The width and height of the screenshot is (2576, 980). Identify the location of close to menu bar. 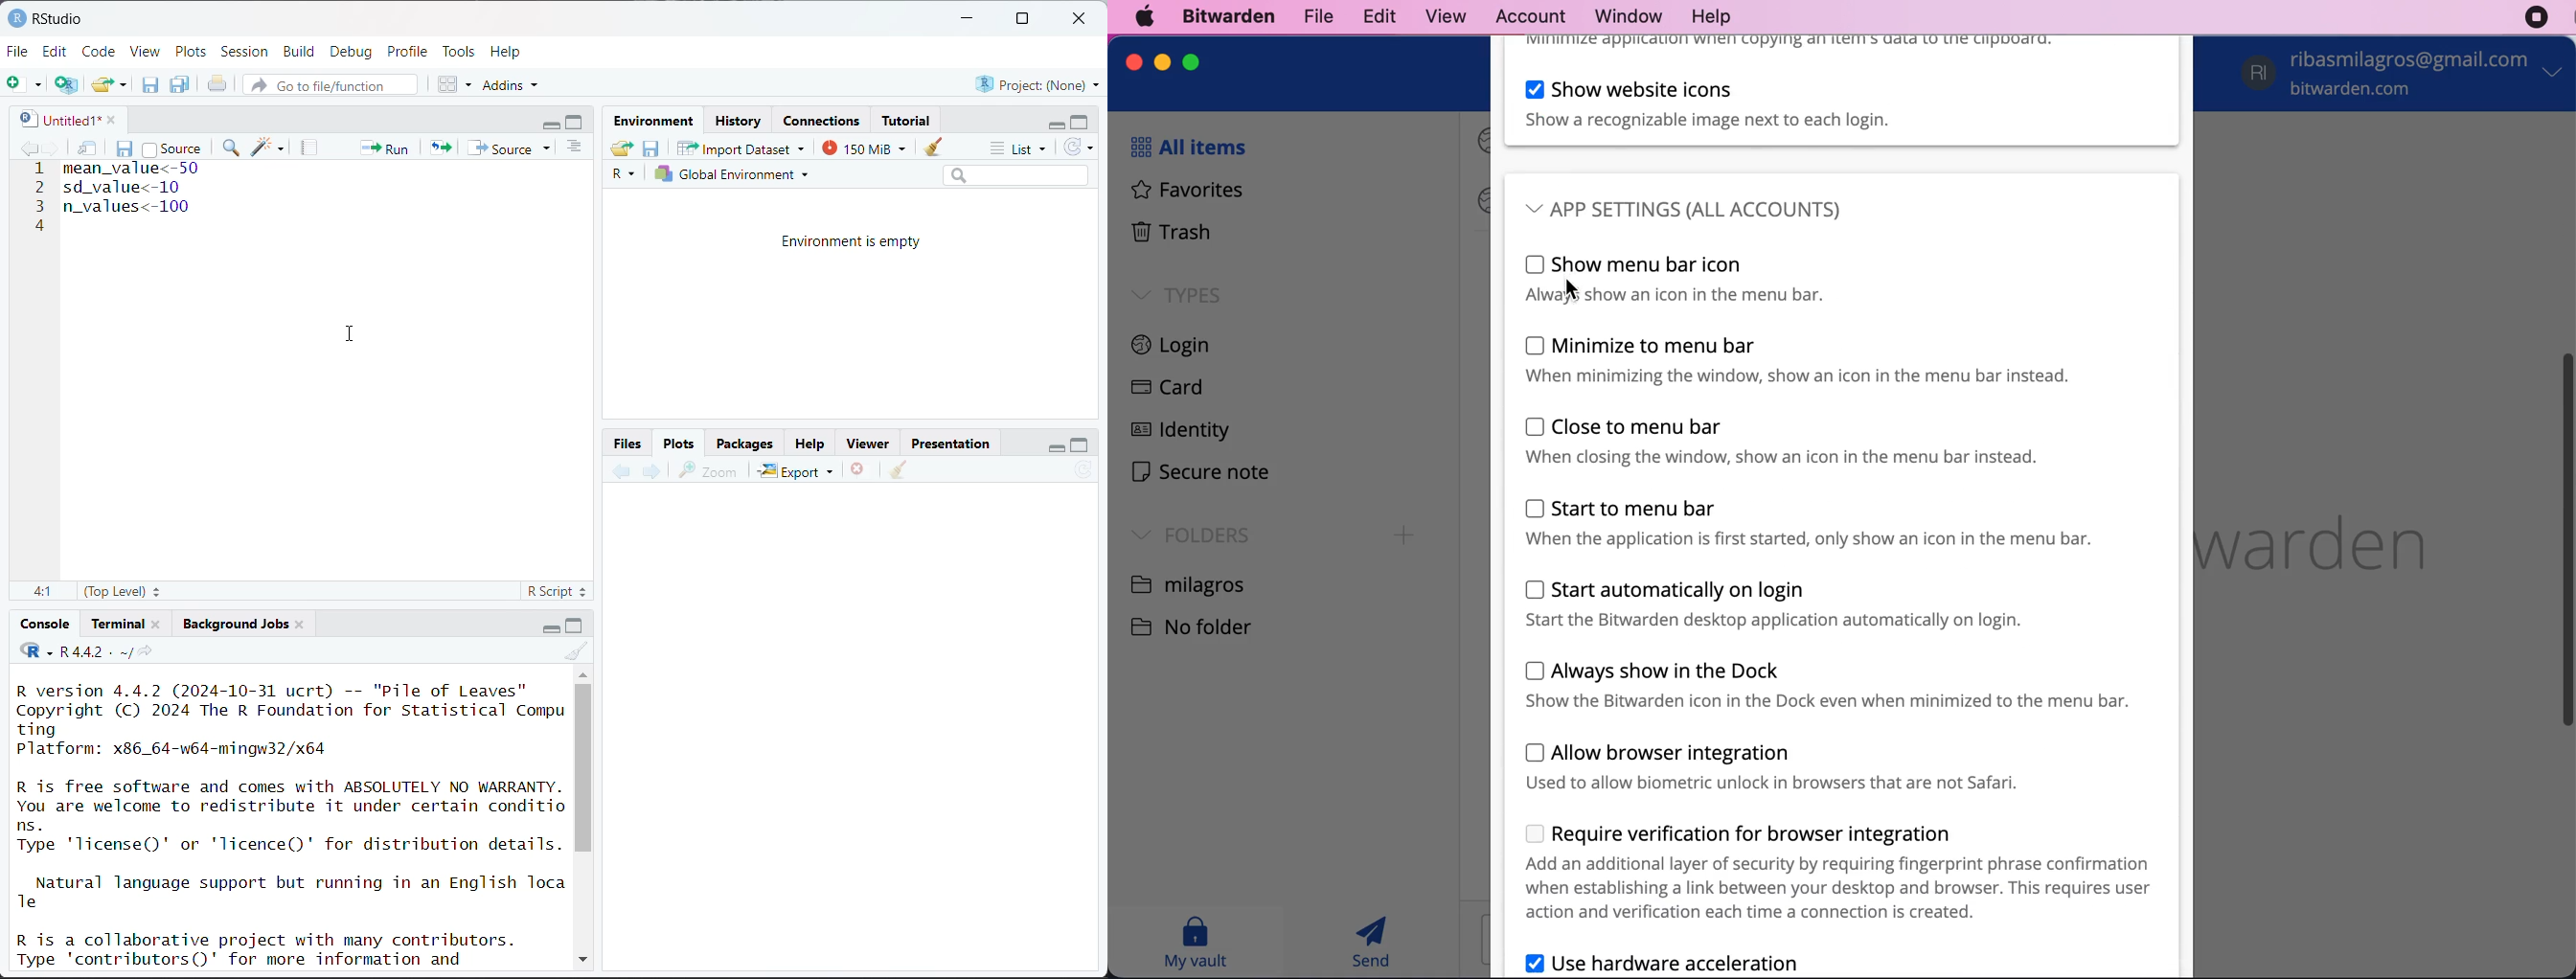
(1809, 442).